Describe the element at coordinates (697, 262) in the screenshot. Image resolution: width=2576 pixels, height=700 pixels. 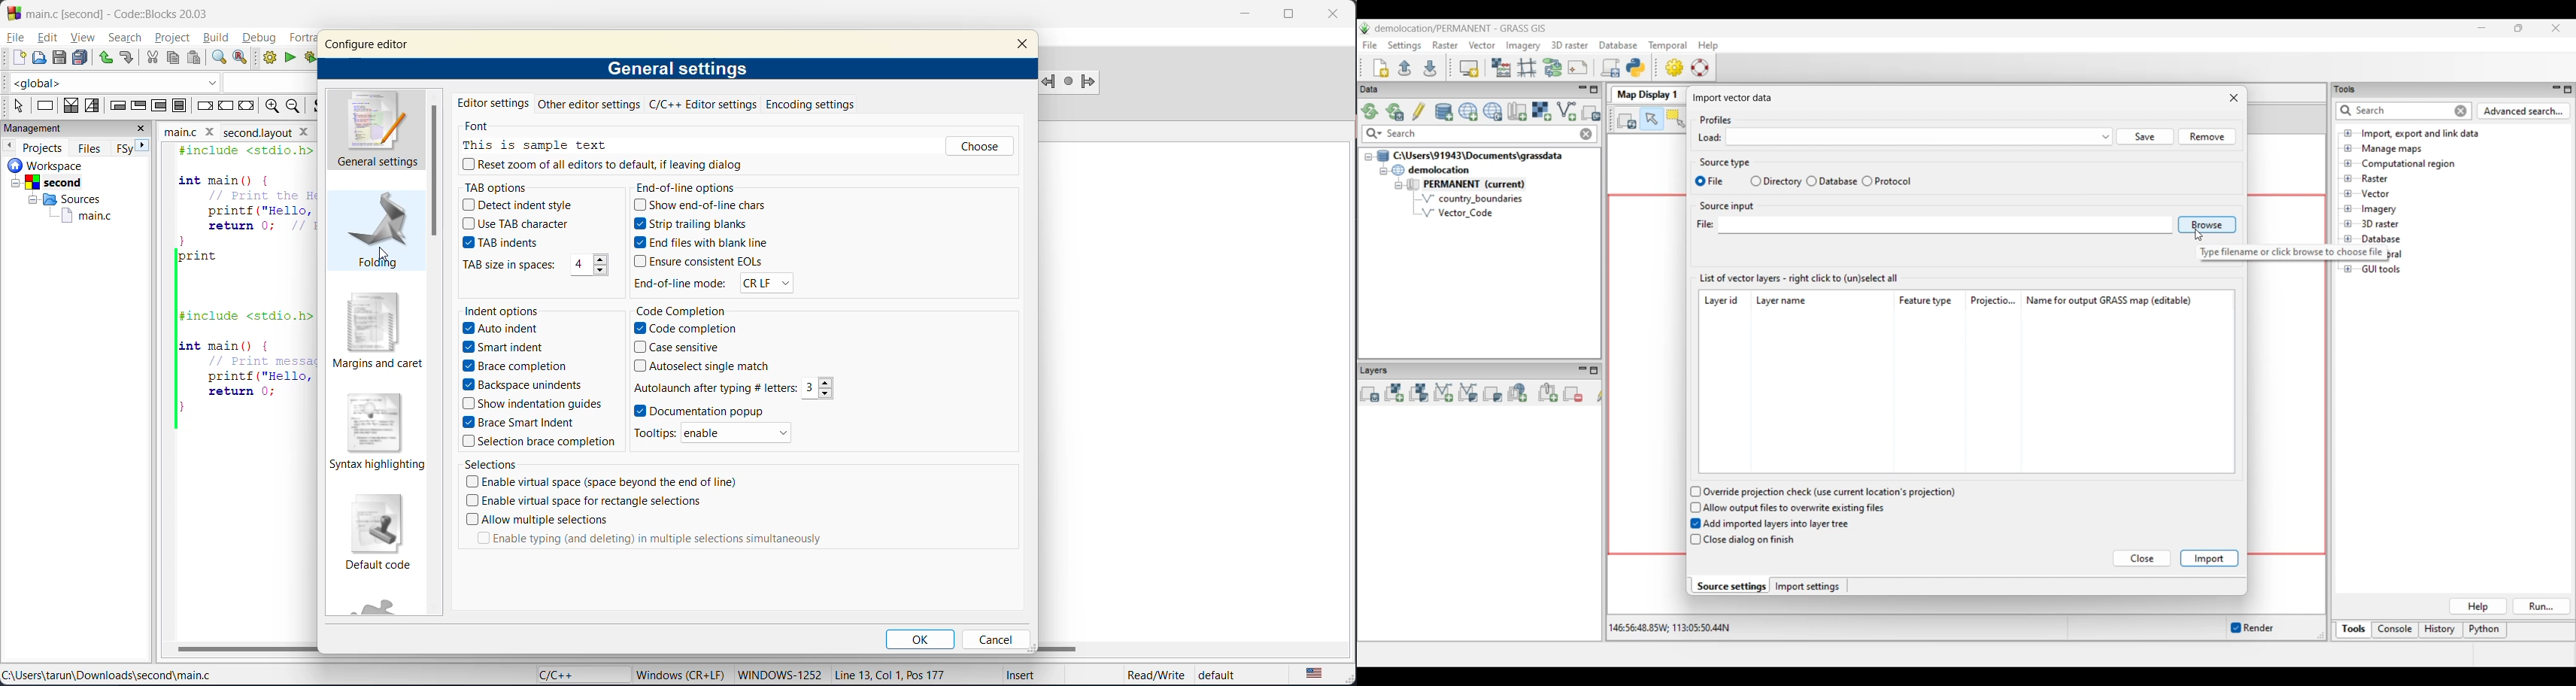
I see `Ensure consistent EOLs` at that location.